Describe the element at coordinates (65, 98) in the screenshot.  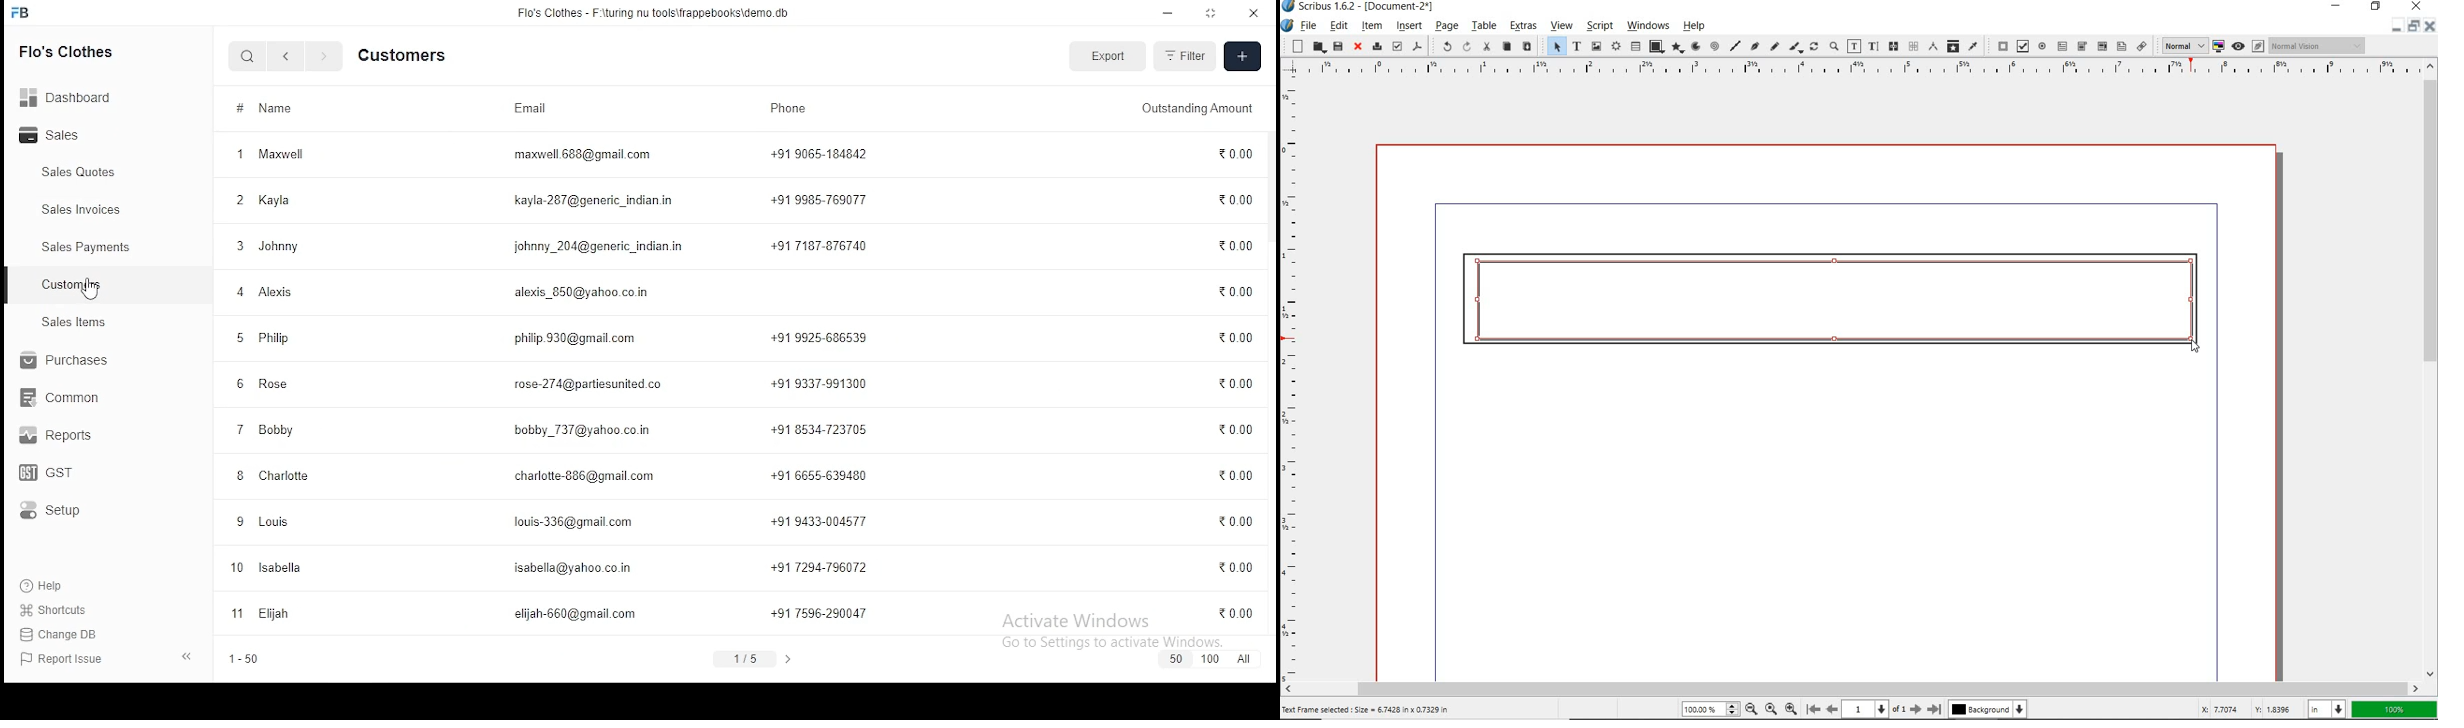
I see `Dashboard` at that location.